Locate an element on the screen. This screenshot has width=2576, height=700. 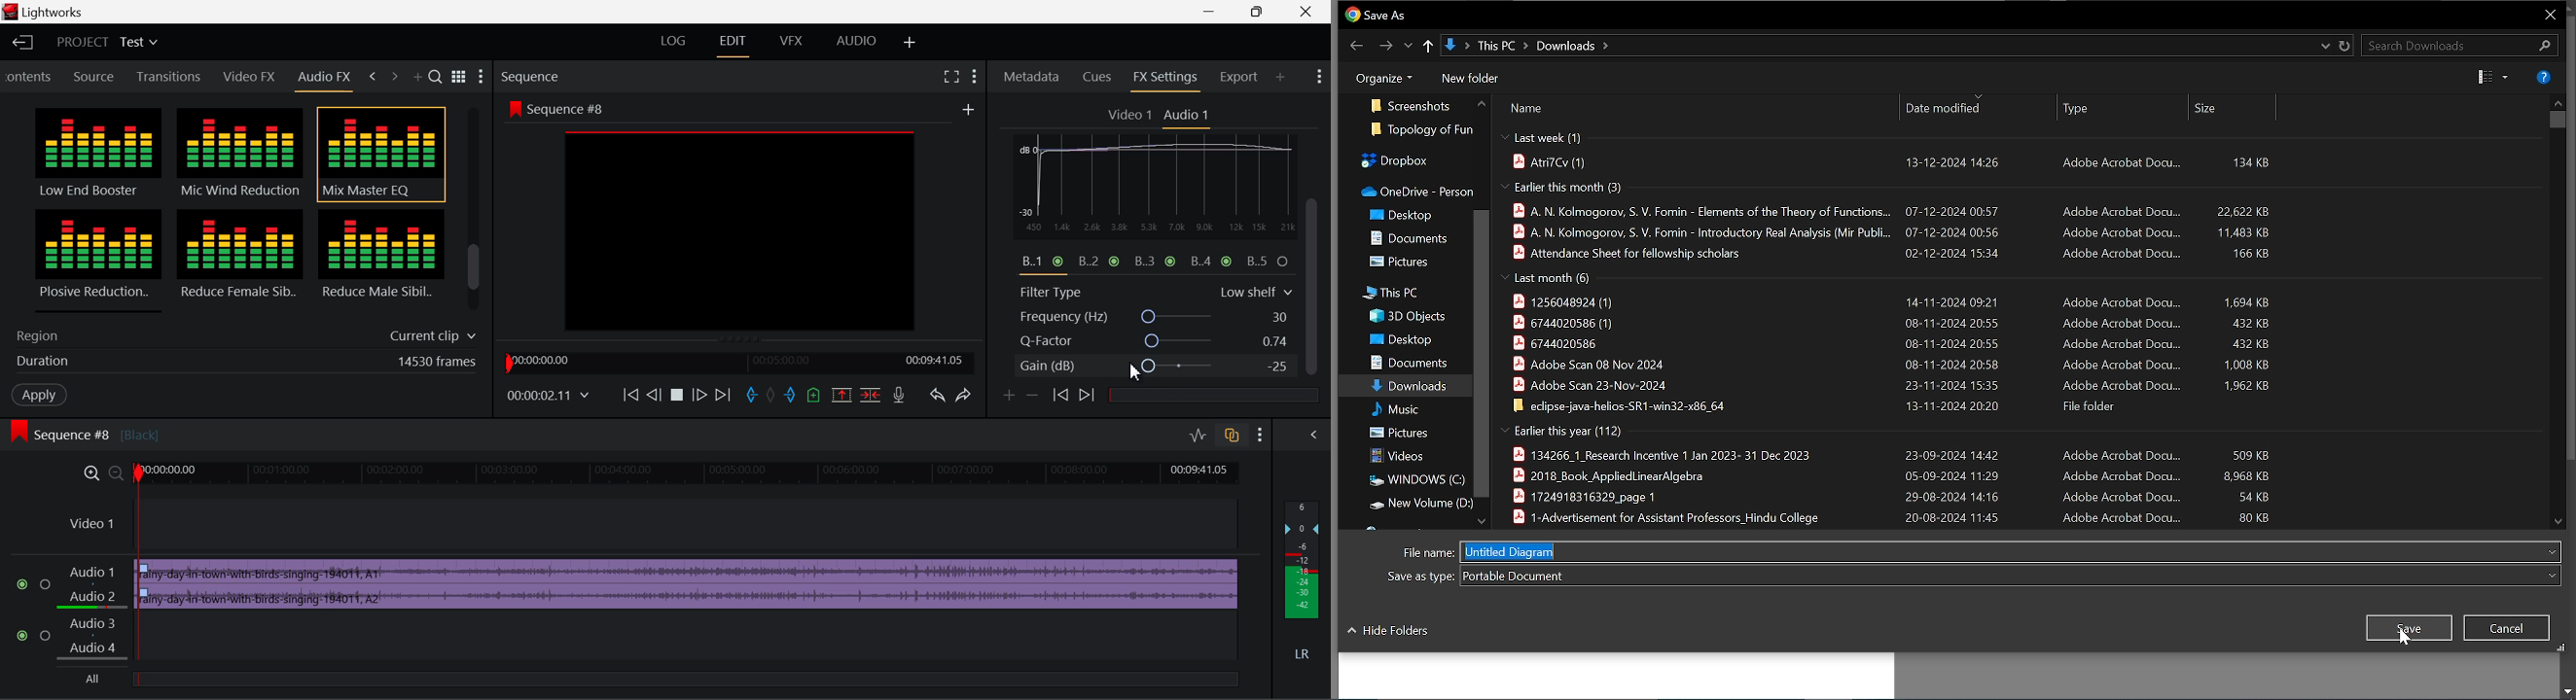
B 2018 Book AppliedLinearAlqebra is located at coordinates (1609, 473).